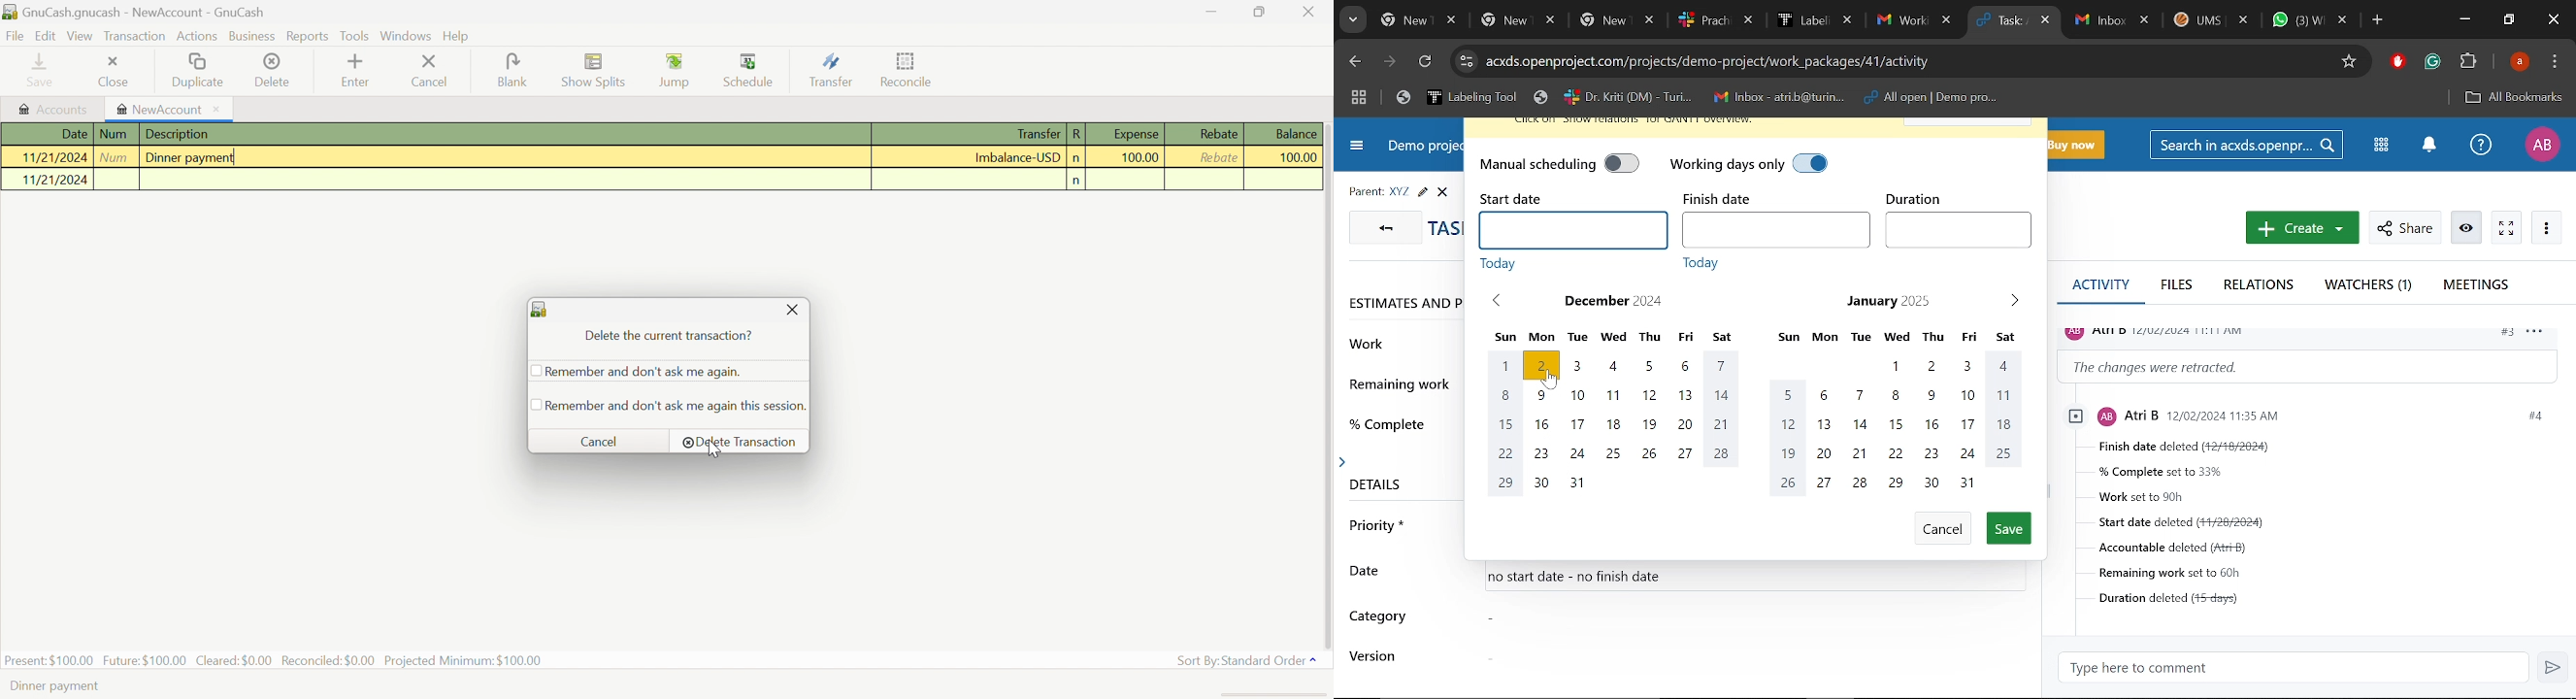 This screenshot has width=2576, height=700. I want to click on Present: $100.00, so click(49, 661).